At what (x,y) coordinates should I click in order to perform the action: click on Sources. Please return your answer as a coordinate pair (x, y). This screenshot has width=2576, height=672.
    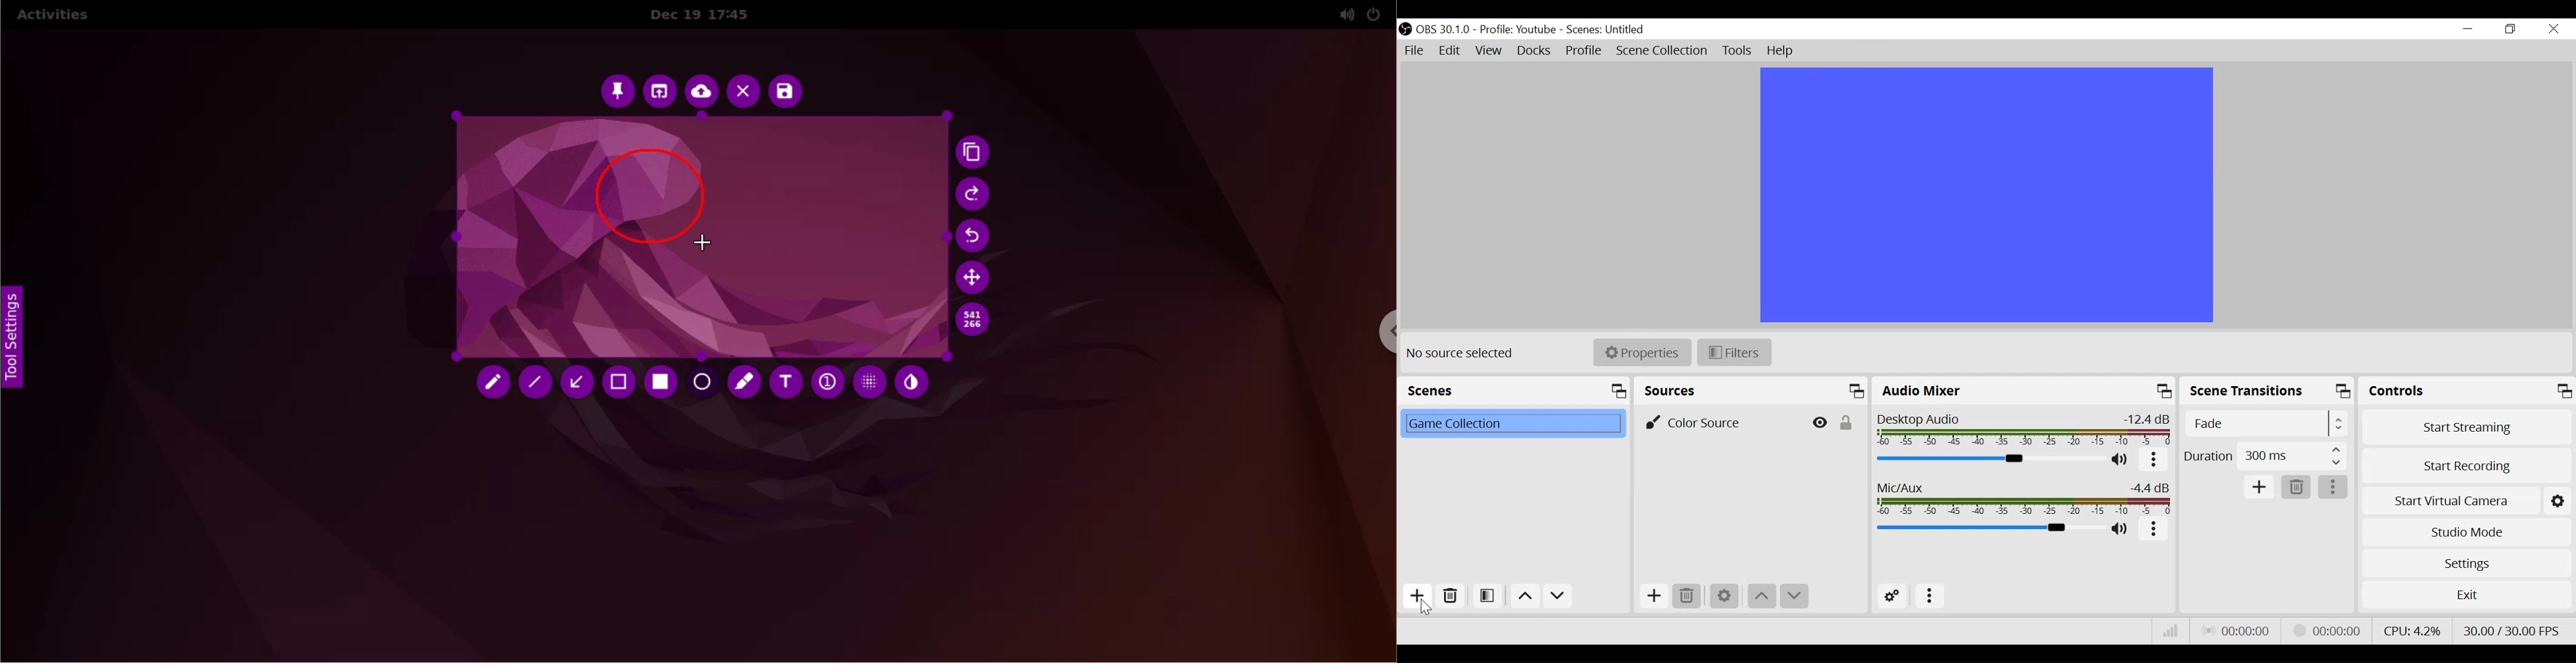
    Looking at the image, I should click on (1753, 391).